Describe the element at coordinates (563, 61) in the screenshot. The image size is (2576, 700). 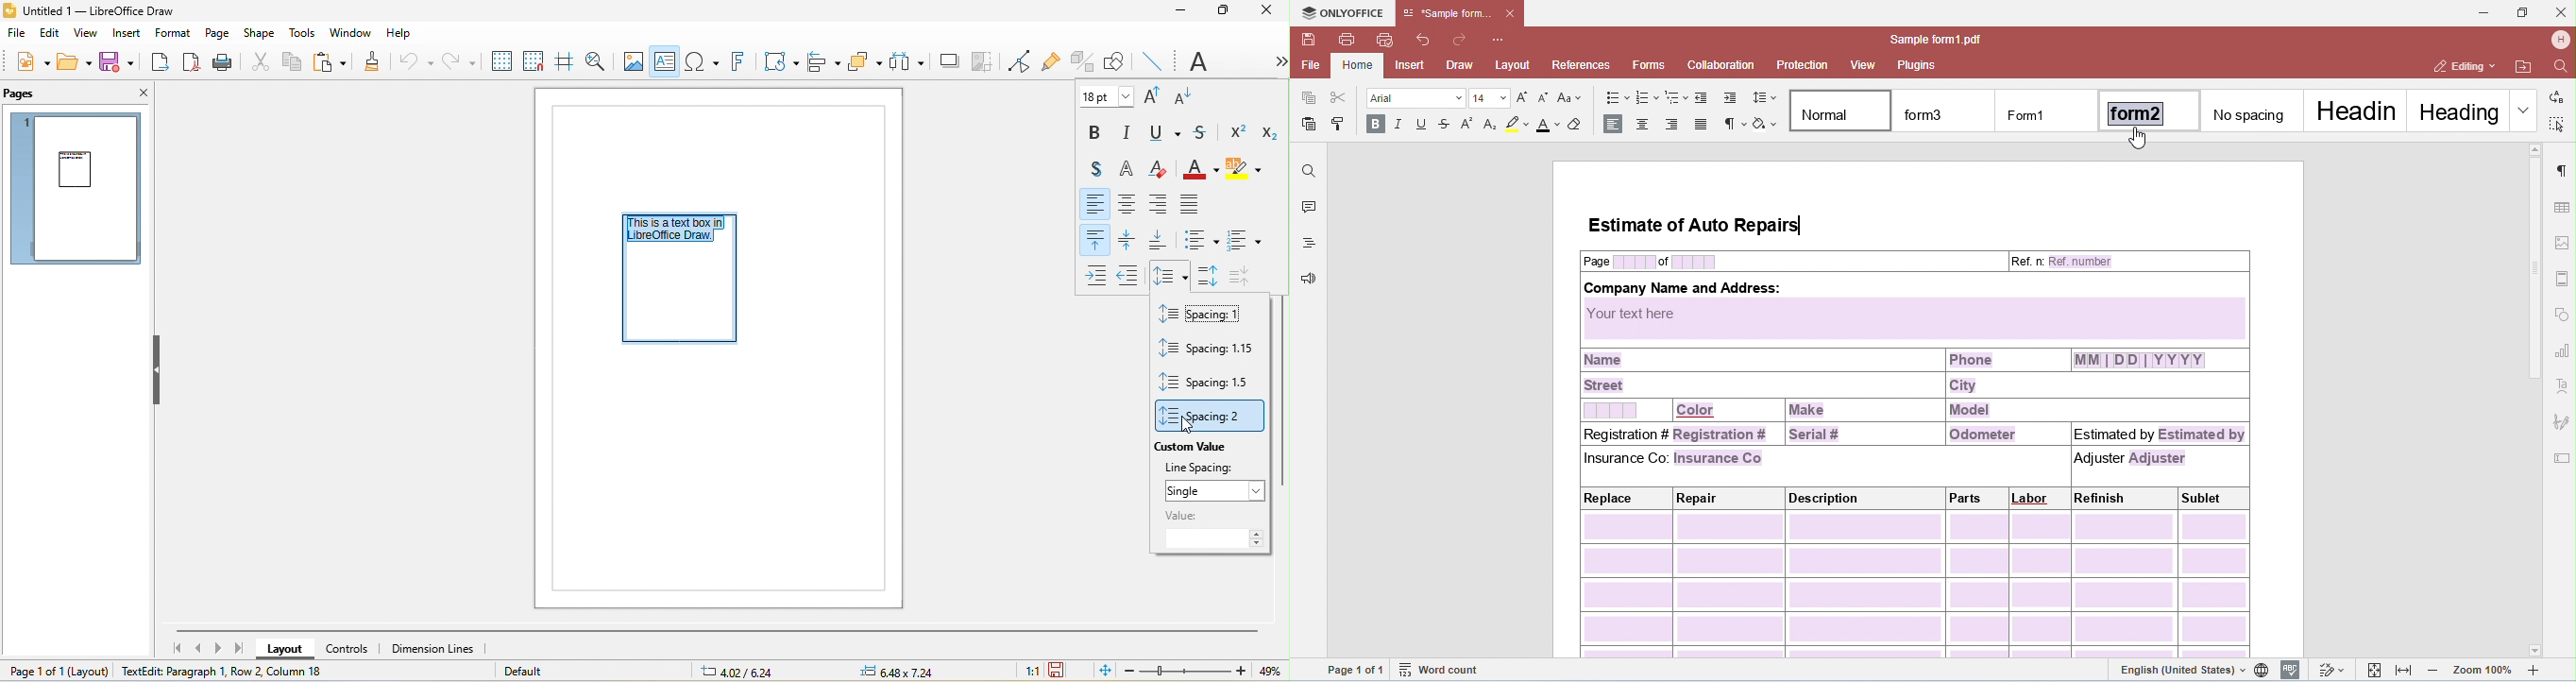
I see `helpline while moving` at that location.